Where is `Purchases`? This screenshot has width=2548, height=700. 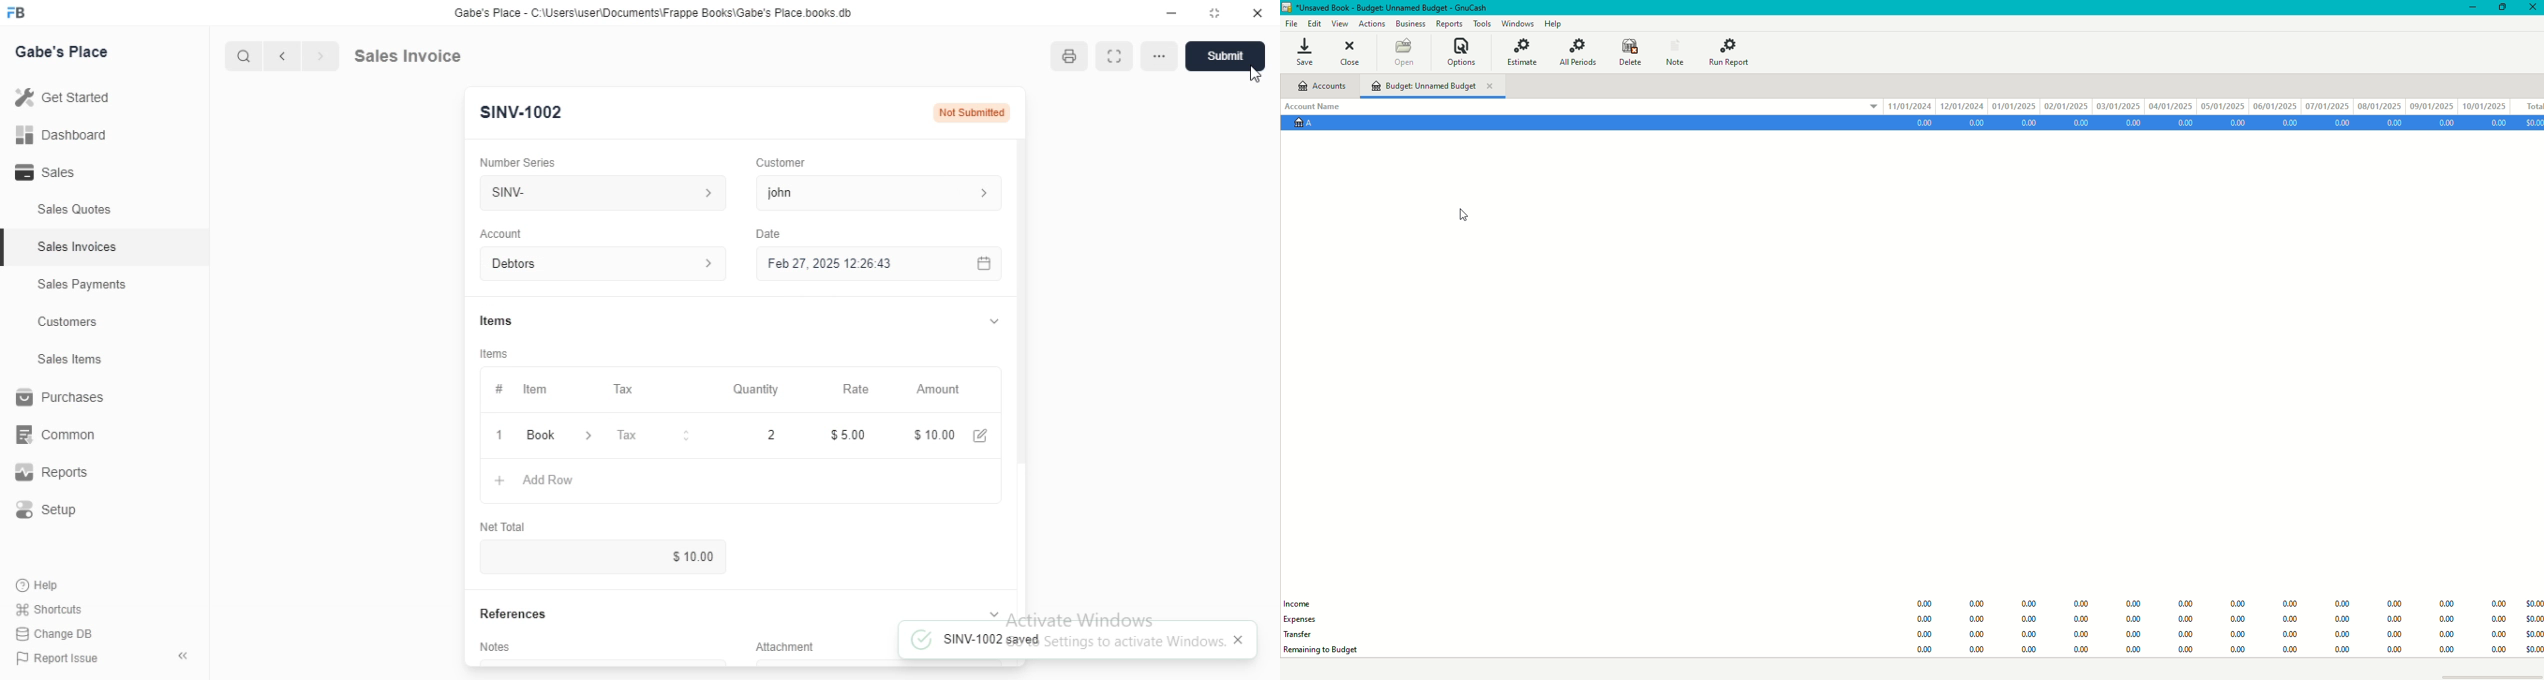 Purchases is located at coordinates (59, 397).